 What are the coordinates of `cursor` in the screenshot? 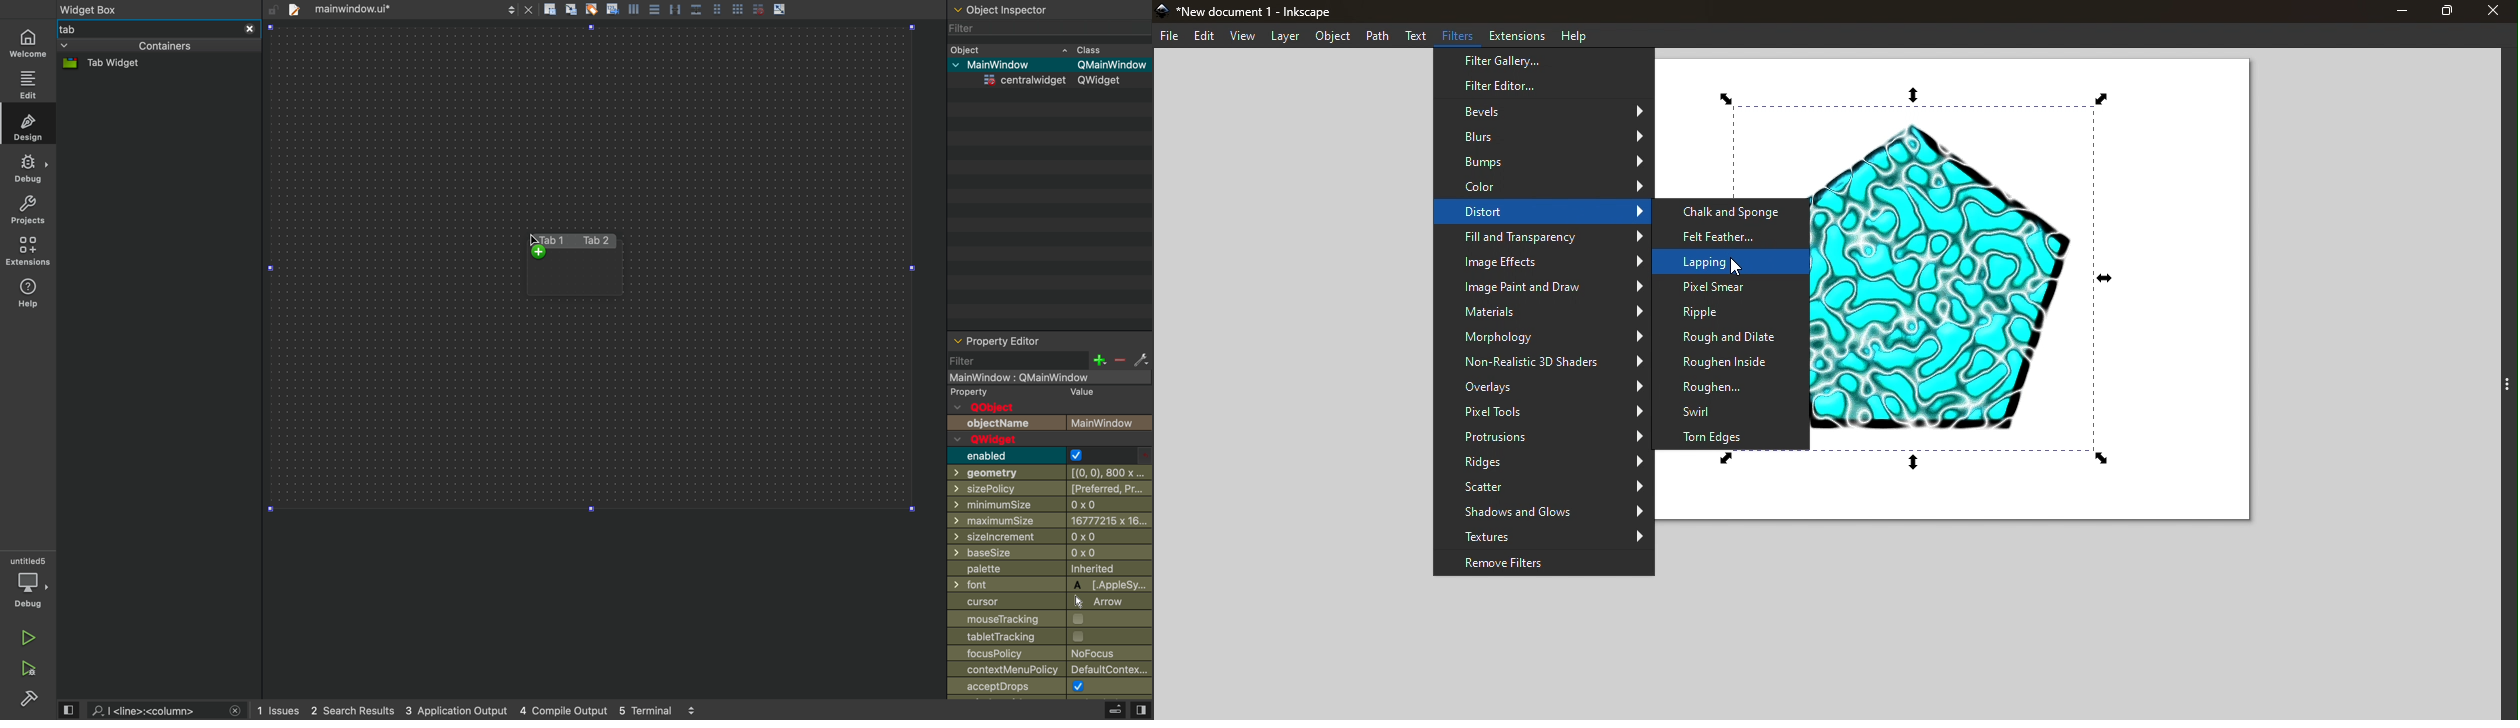 It's located at (537, 247).